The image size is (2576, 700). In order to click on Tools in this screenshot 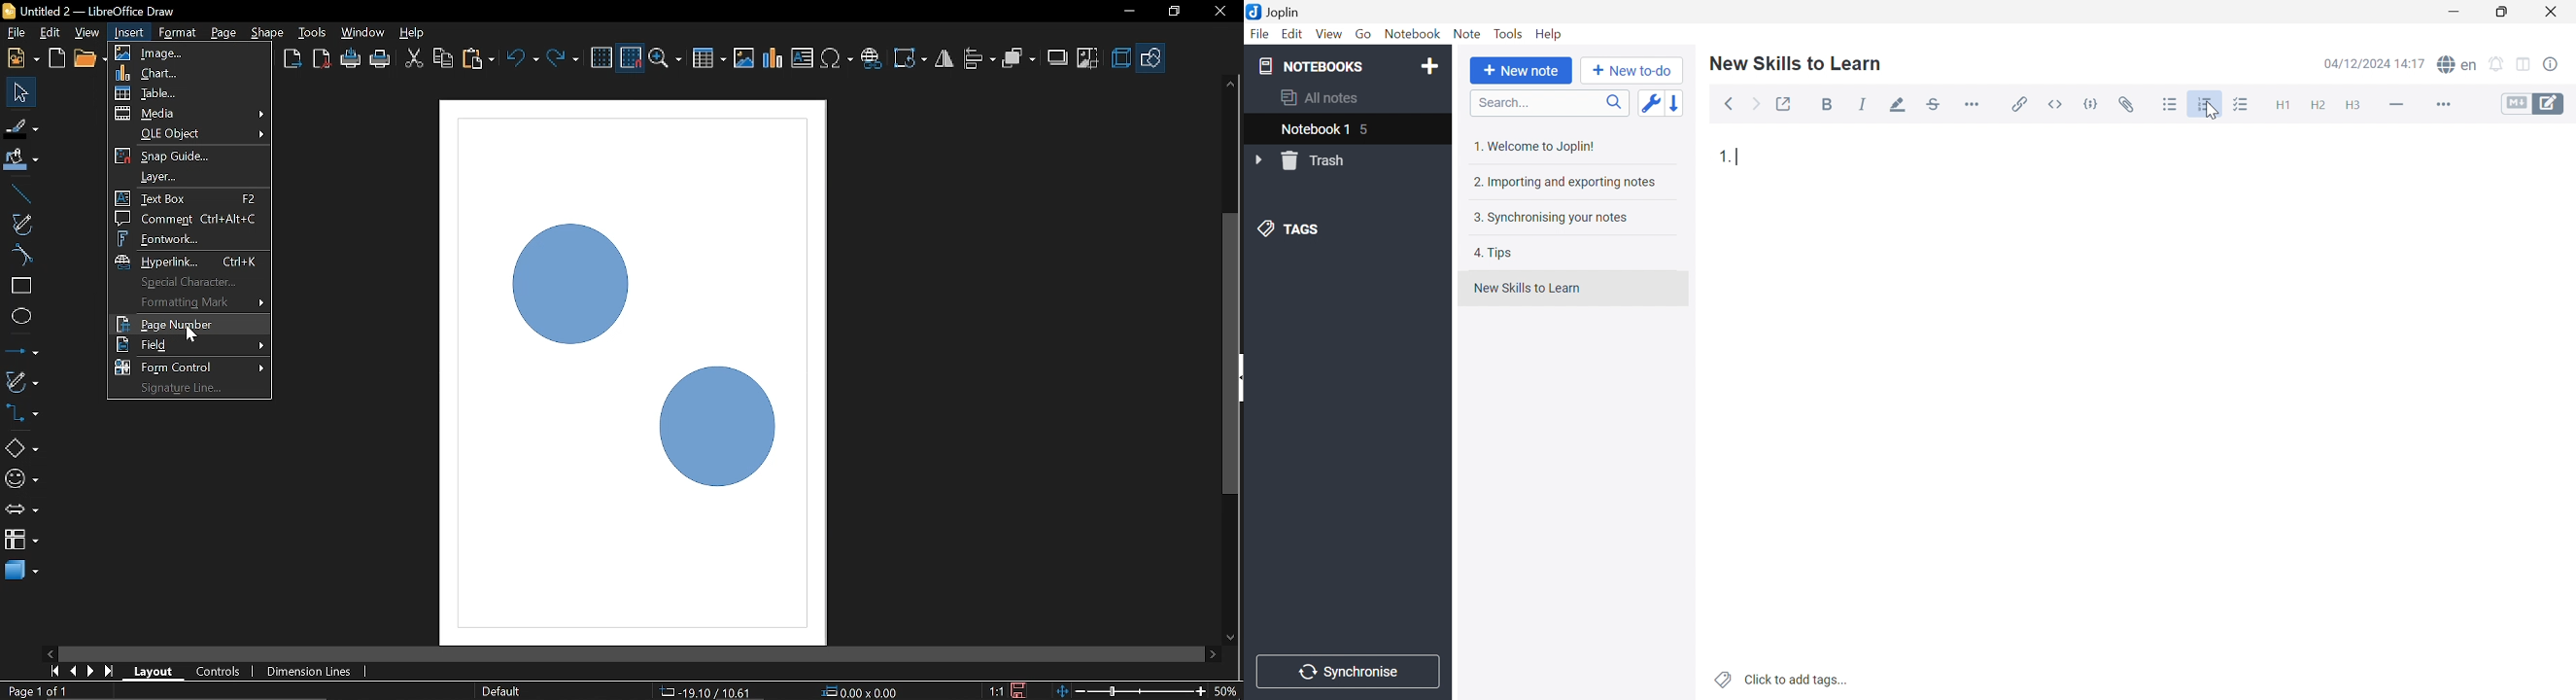, I will do `click(313, 31)`.